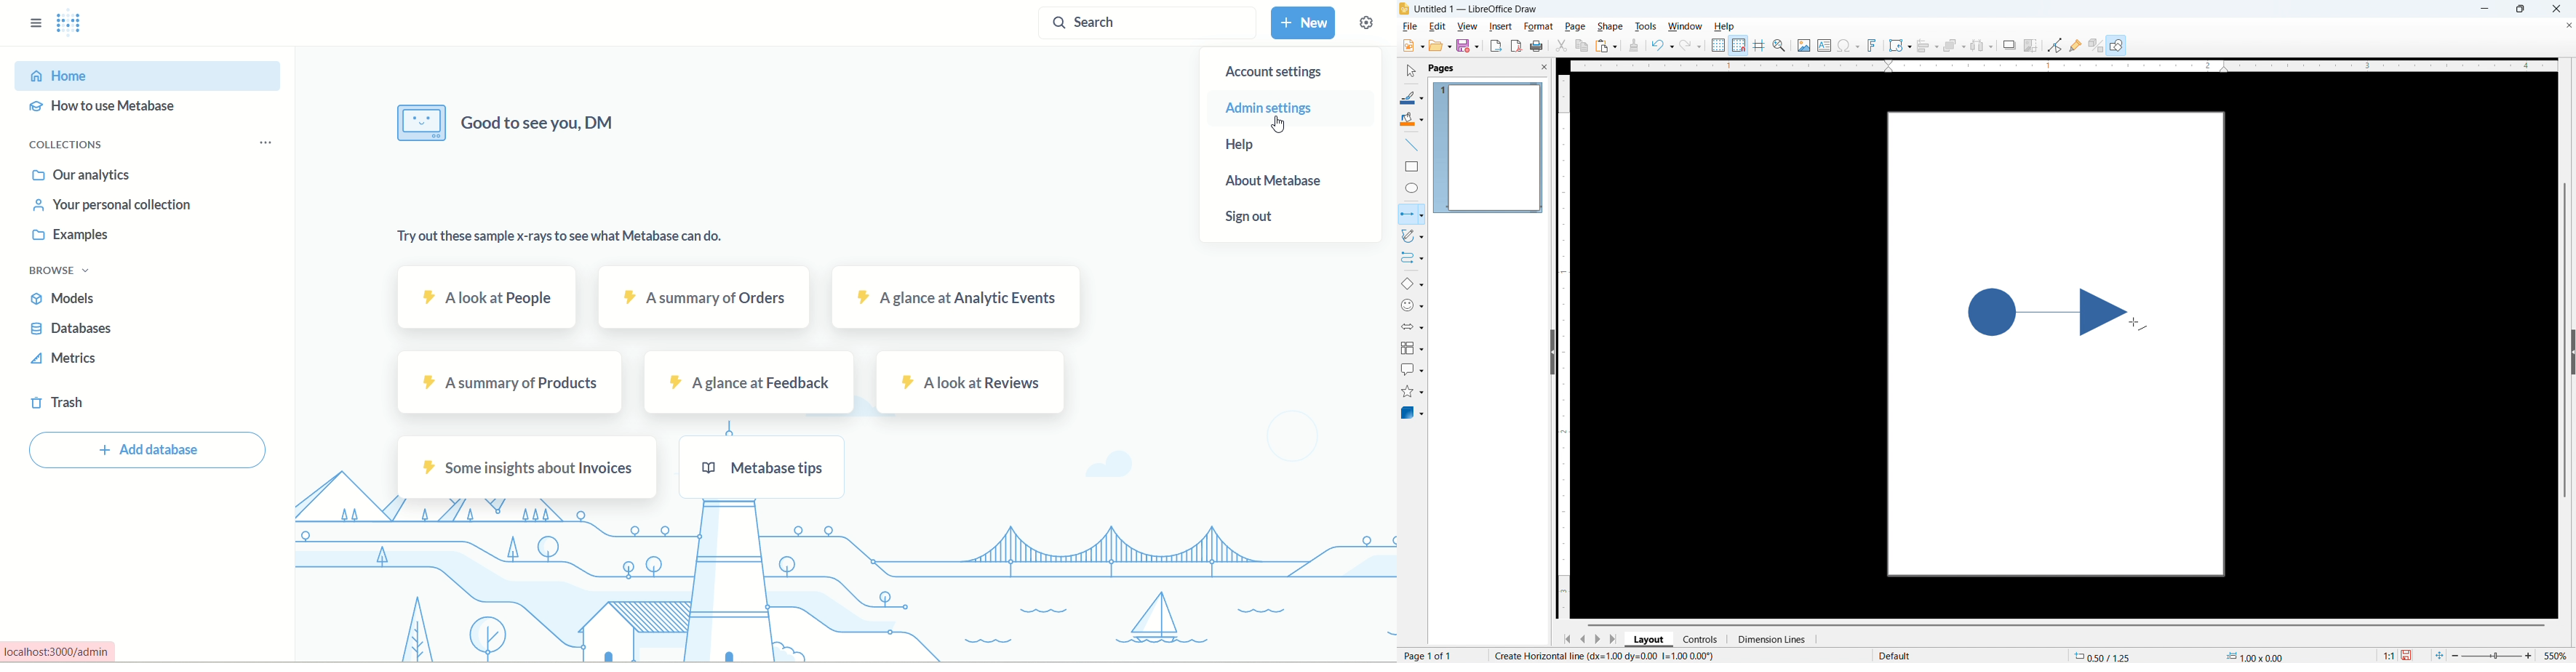 The height and width of the screenshot is (672, 2576). What do you see at coordinates (1849, 45) in the screenshot?
I see `Insert symbols ` at bounding box center [1849, 45].